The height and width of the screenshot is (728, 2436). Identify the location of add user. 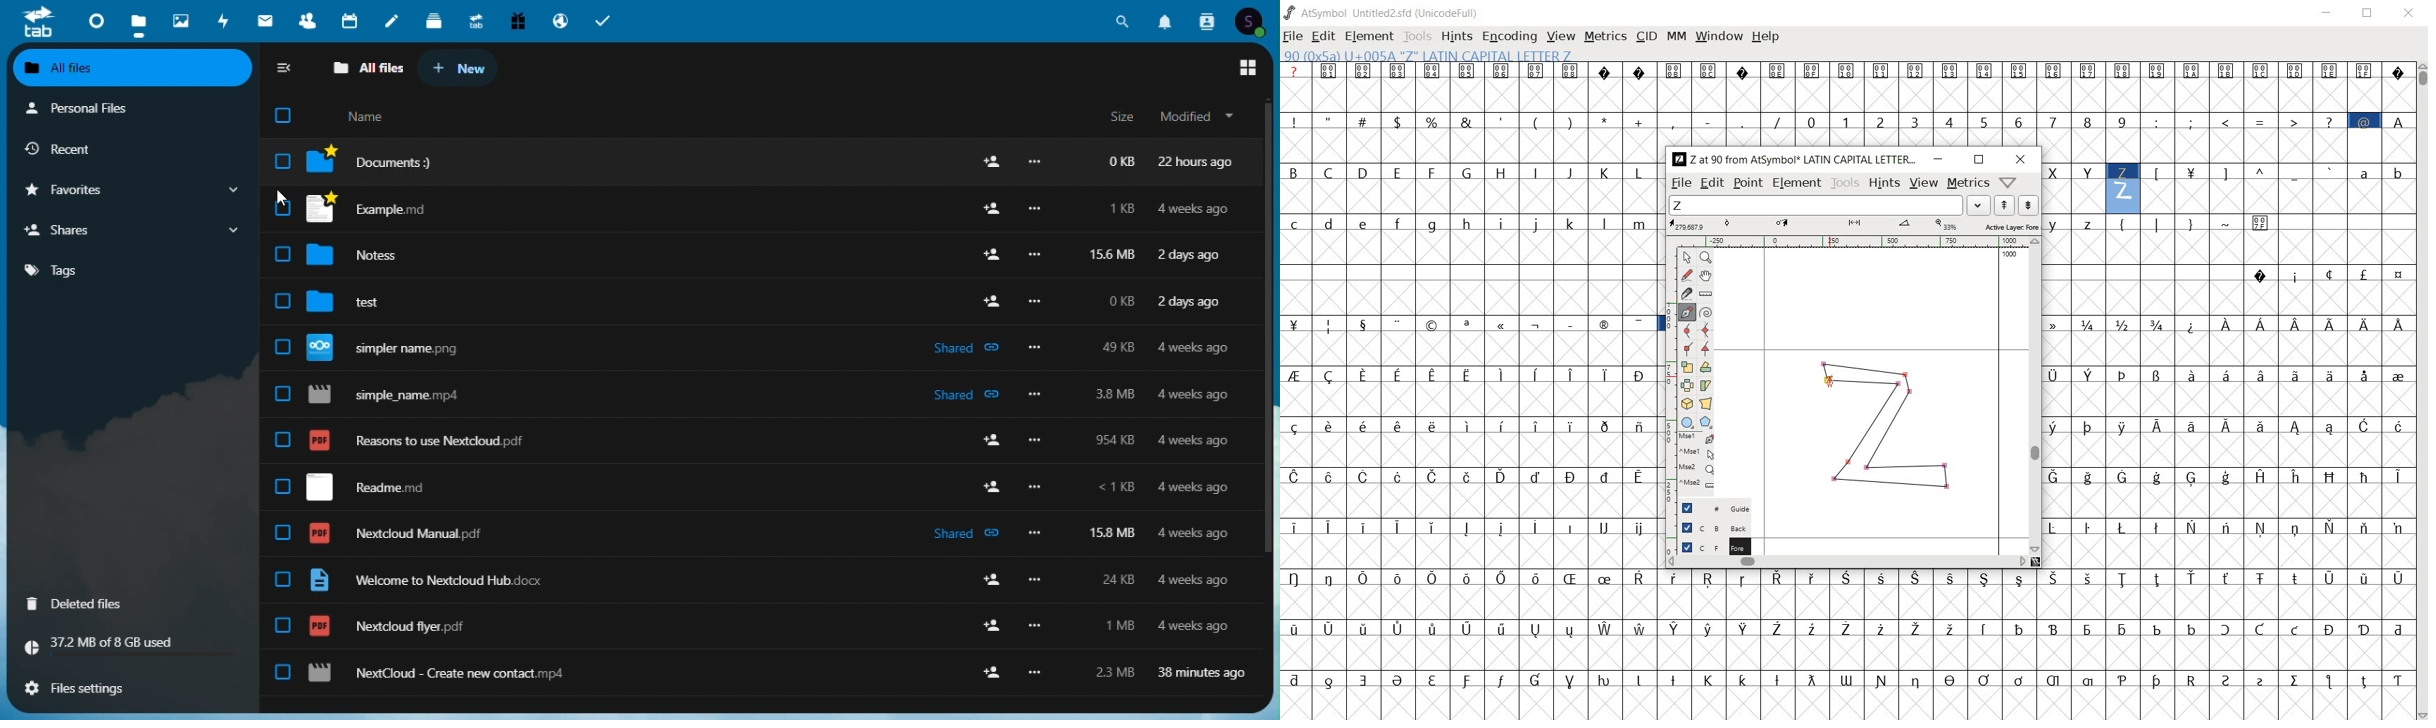
(987, 164).